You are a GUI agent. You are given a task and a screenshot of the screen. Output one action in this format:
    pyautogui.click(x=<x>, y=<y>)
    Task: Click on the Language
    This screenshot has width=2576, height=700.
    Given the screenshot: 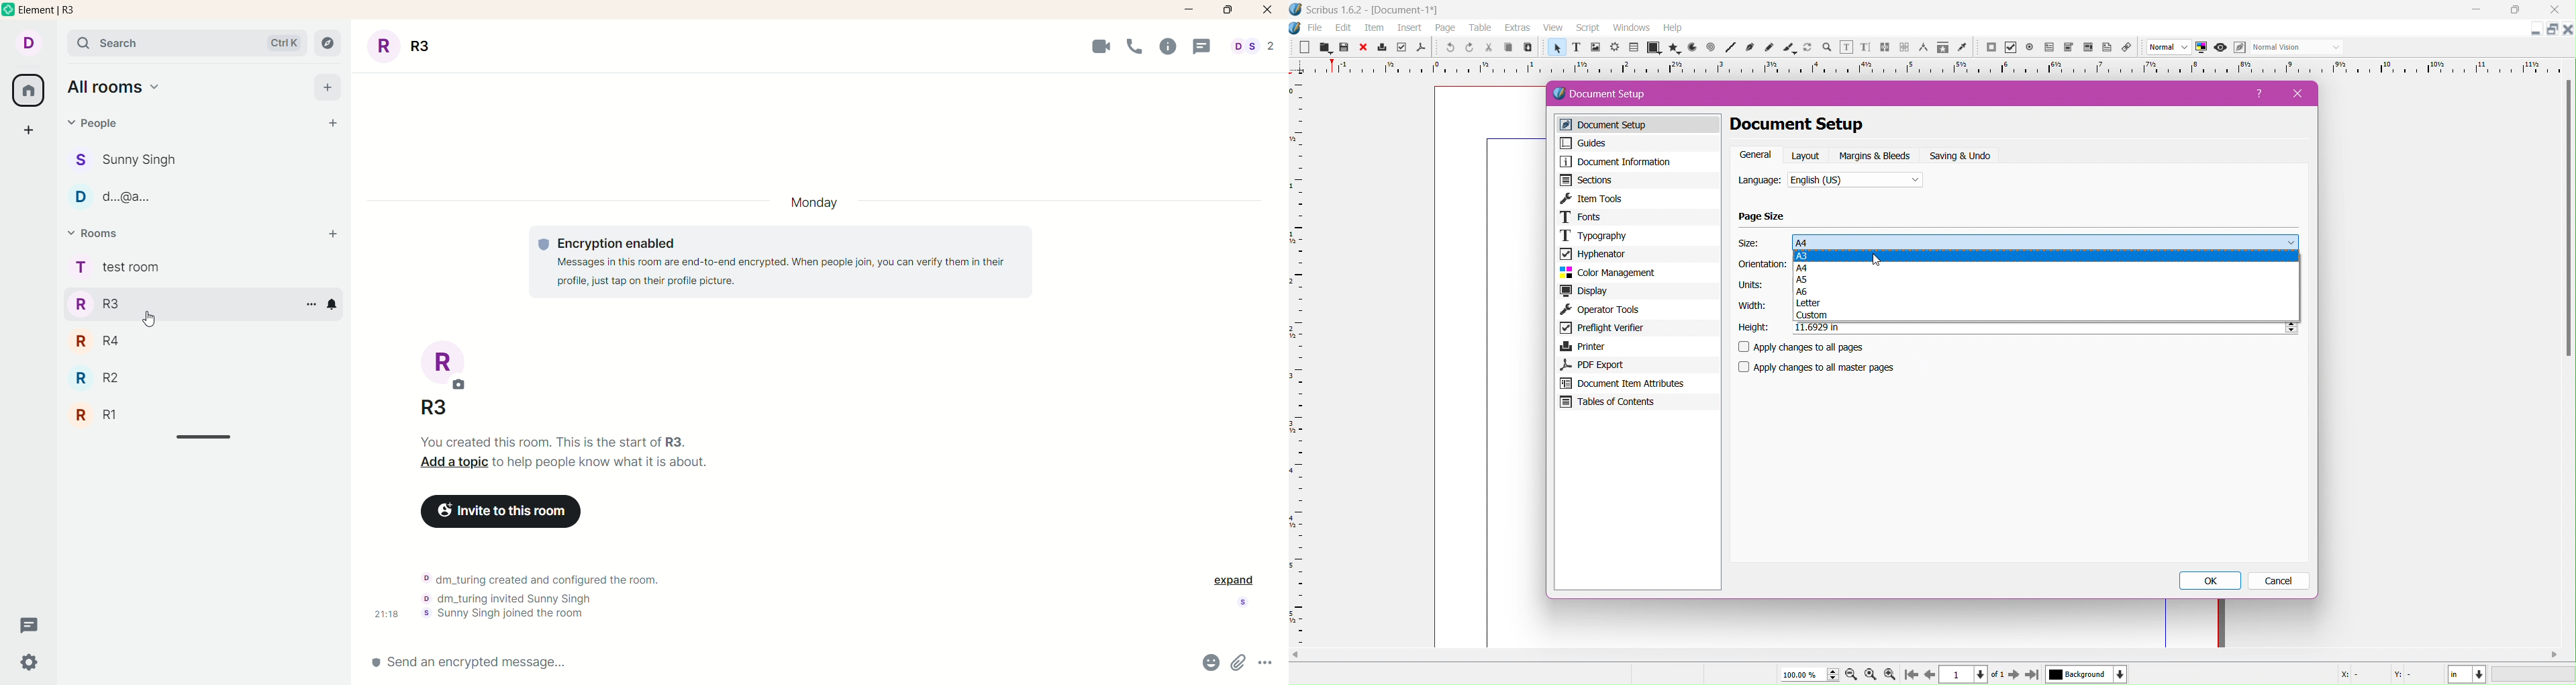 What is the action you would take?
    pyautogui.click(x=1760, y=181)
    